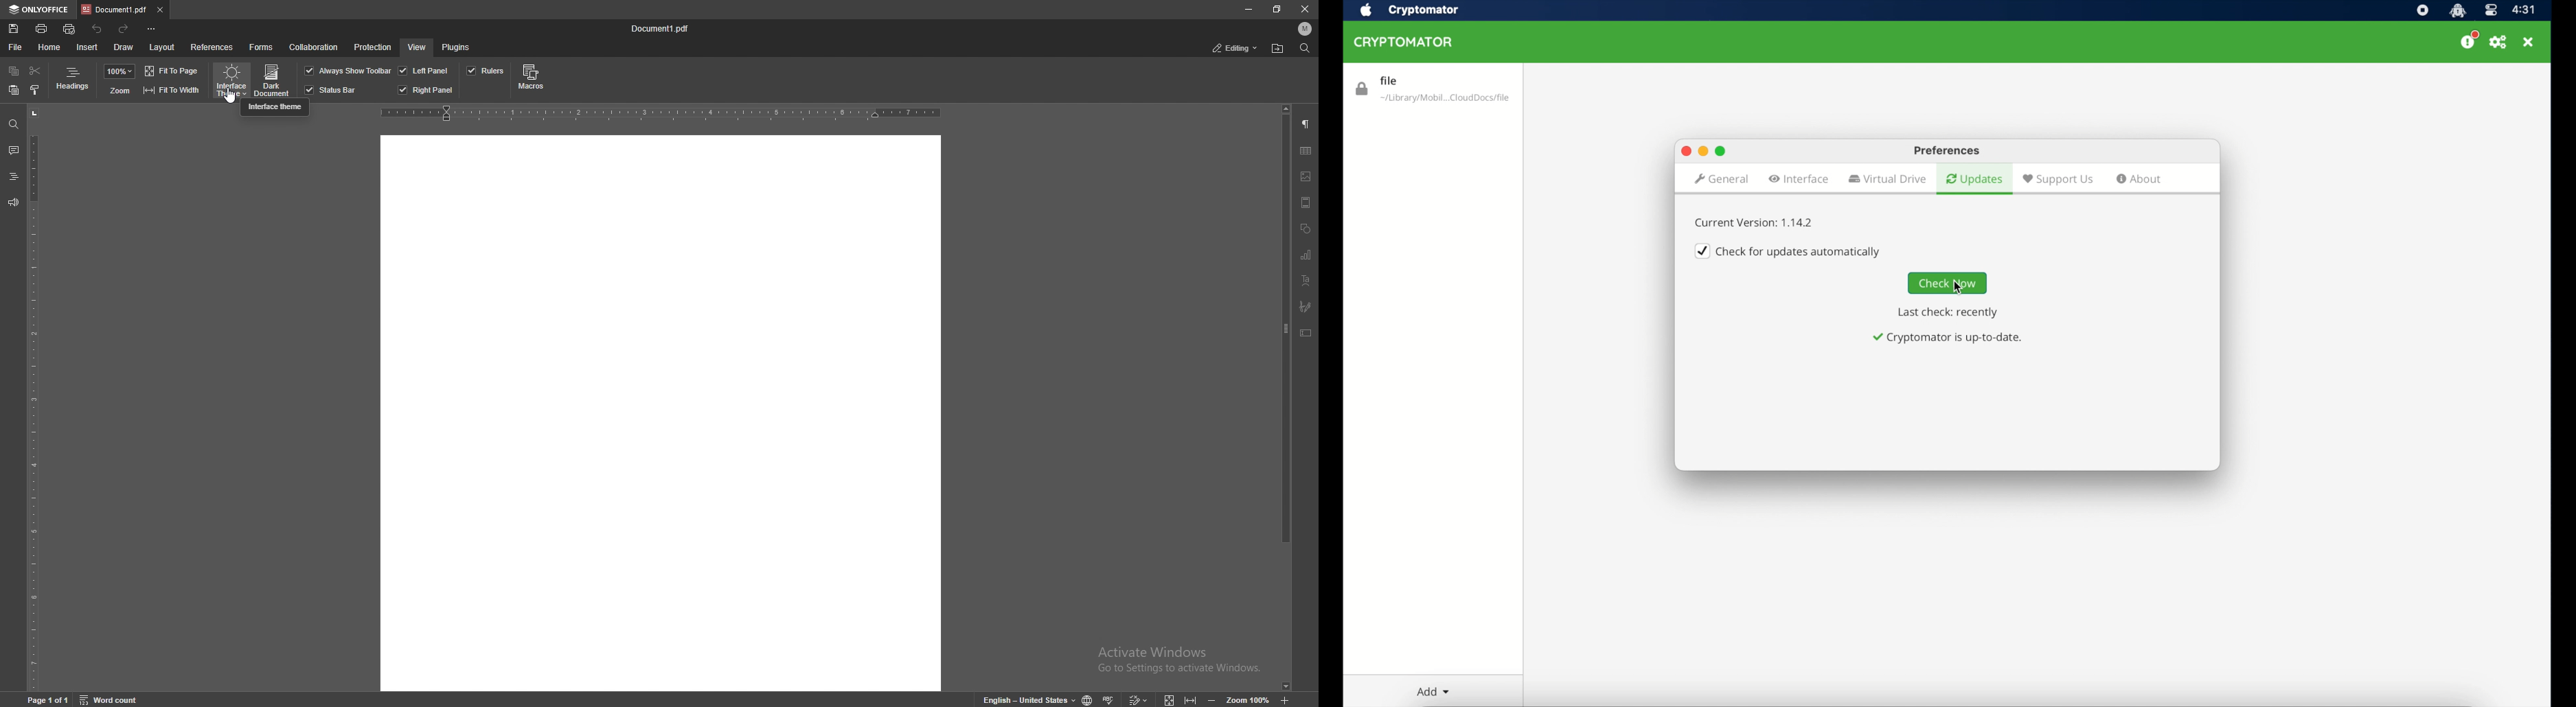 Image resolution: width=2576 pixels, height=728 pixels. Describe the element at coordinates (1305, 202) in the screenshot. I see `header and footer` at that location.